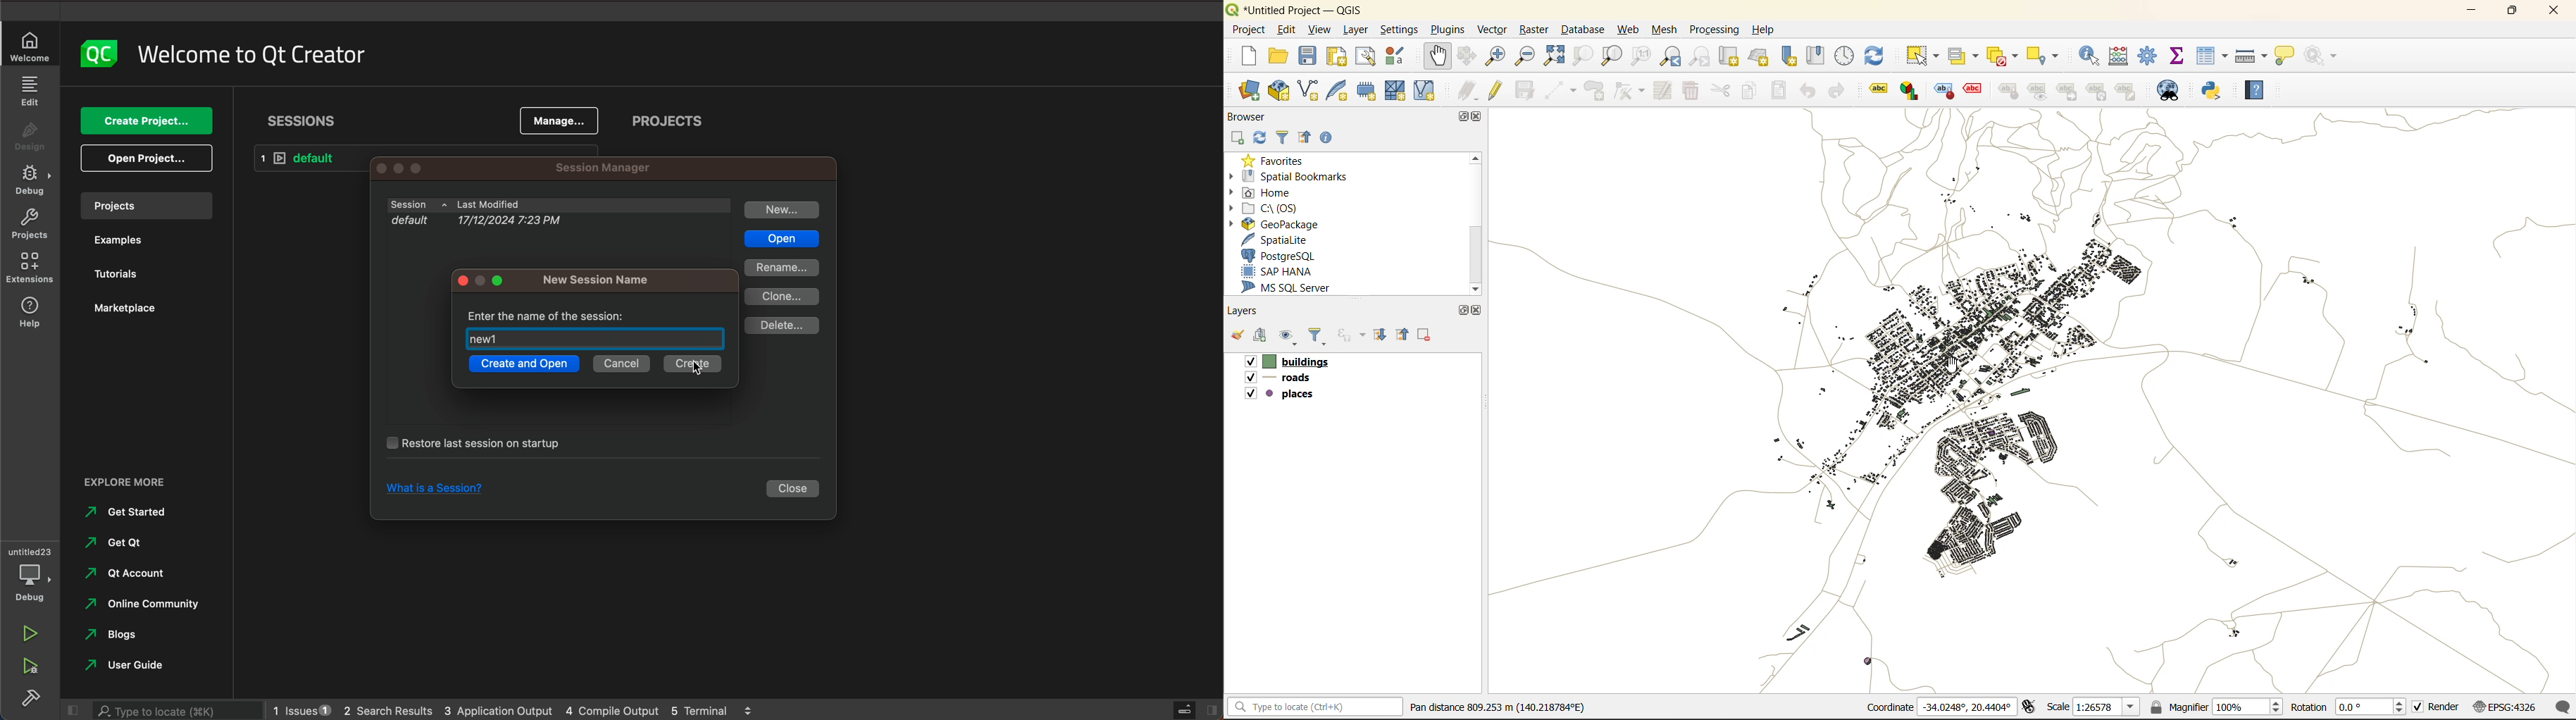  What do you see at coordinates (1495, 709) in the screenshot?
I see `metadata` at bounding box center [1495, 709].